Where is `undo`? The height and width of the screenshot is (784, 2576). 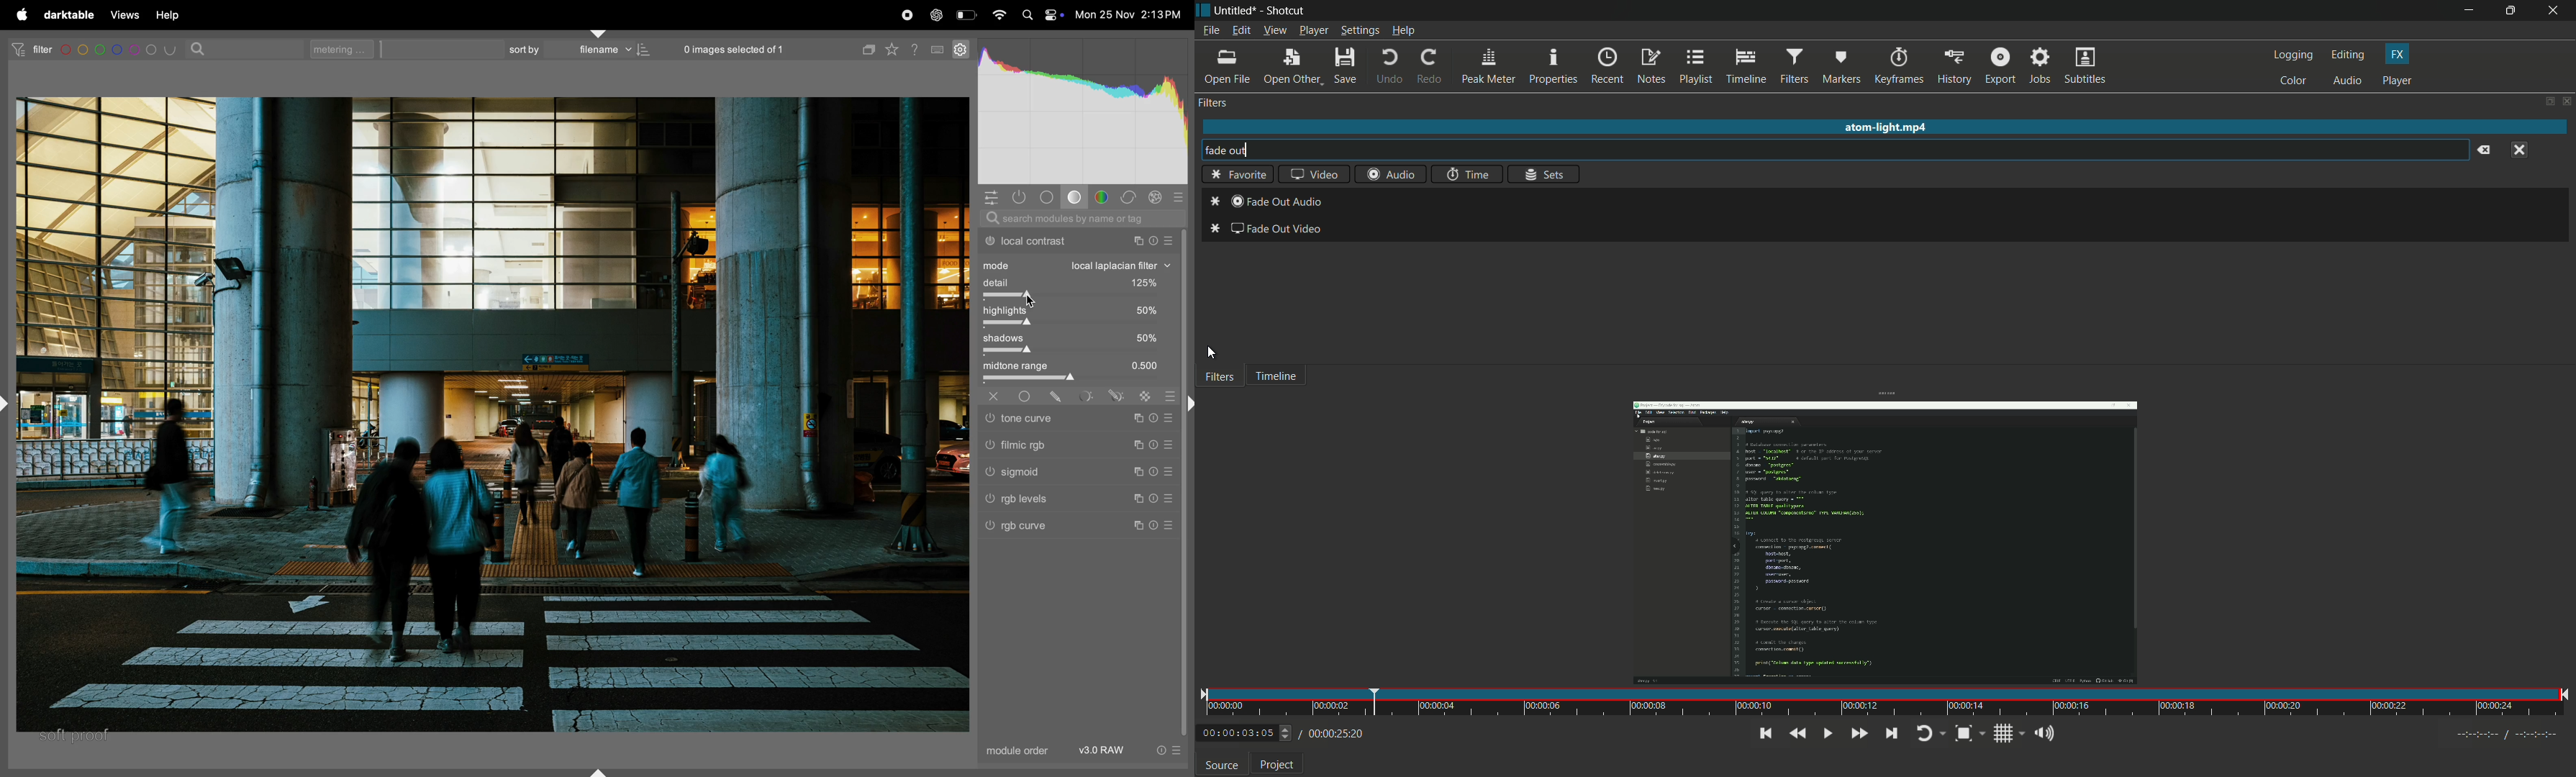 undo is located at coordinates (1387, 67).